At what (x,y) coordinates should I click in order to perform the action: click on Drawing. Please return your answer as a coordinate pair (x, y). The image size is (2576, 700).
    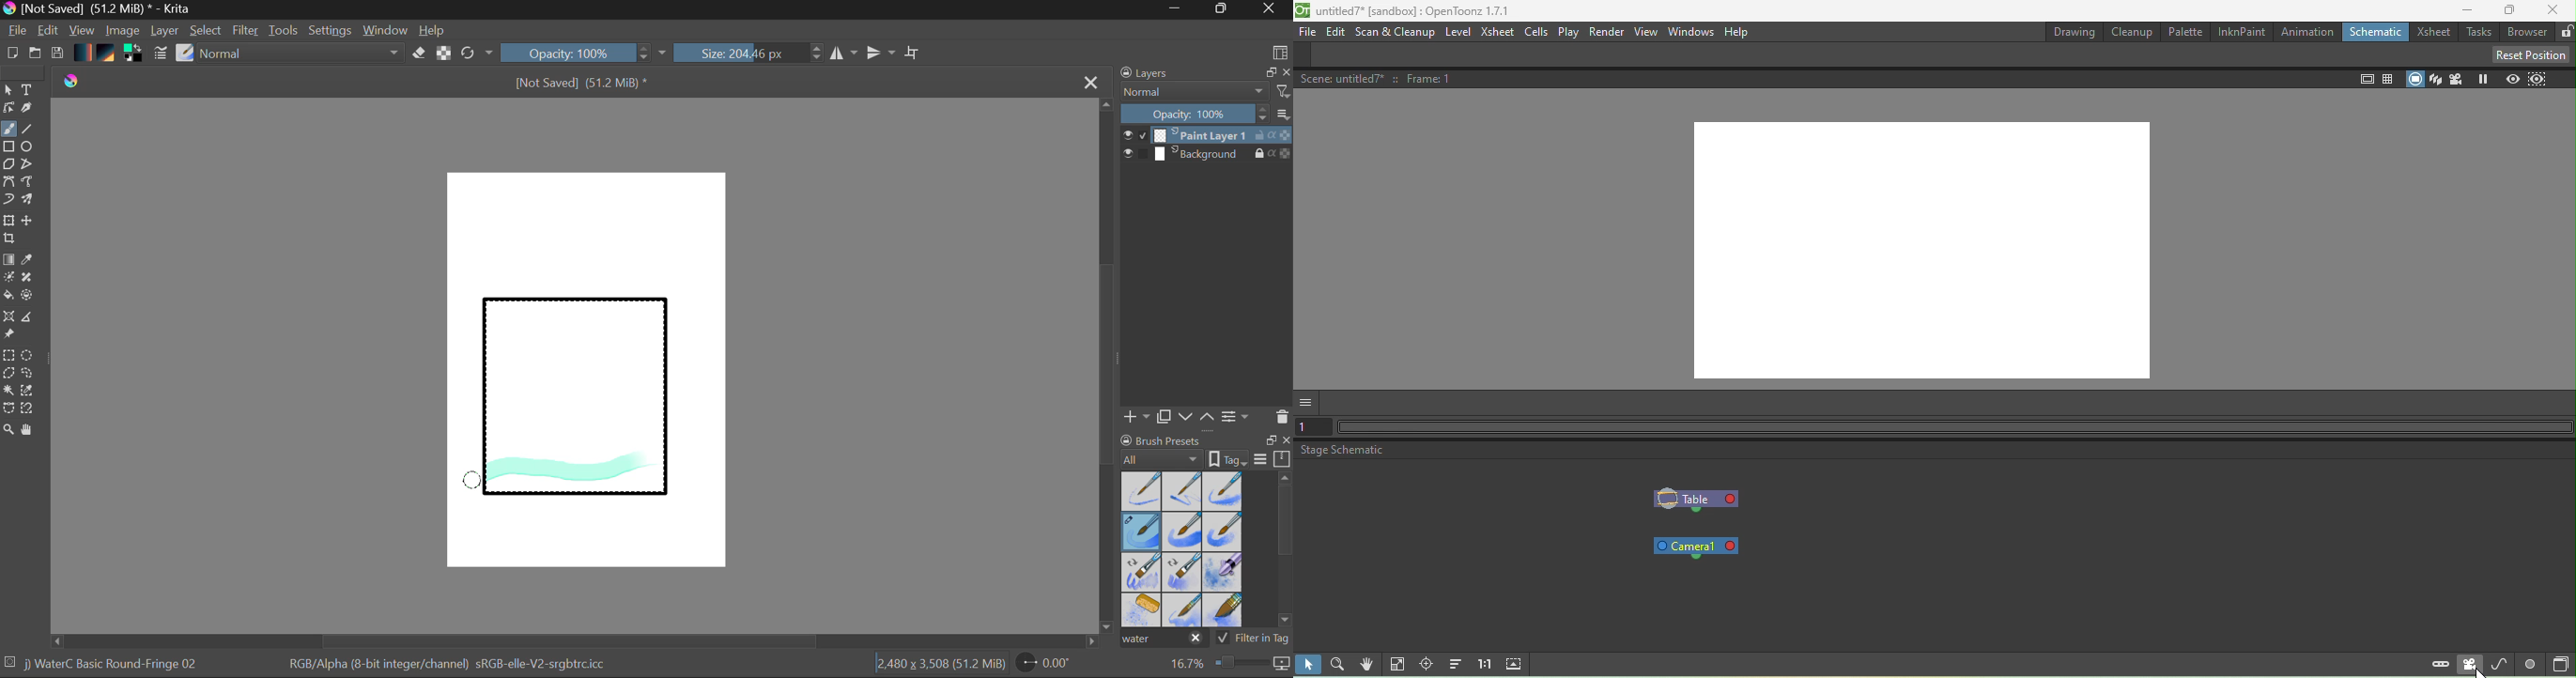
    Looking at the image, I should click on (2072, 34).